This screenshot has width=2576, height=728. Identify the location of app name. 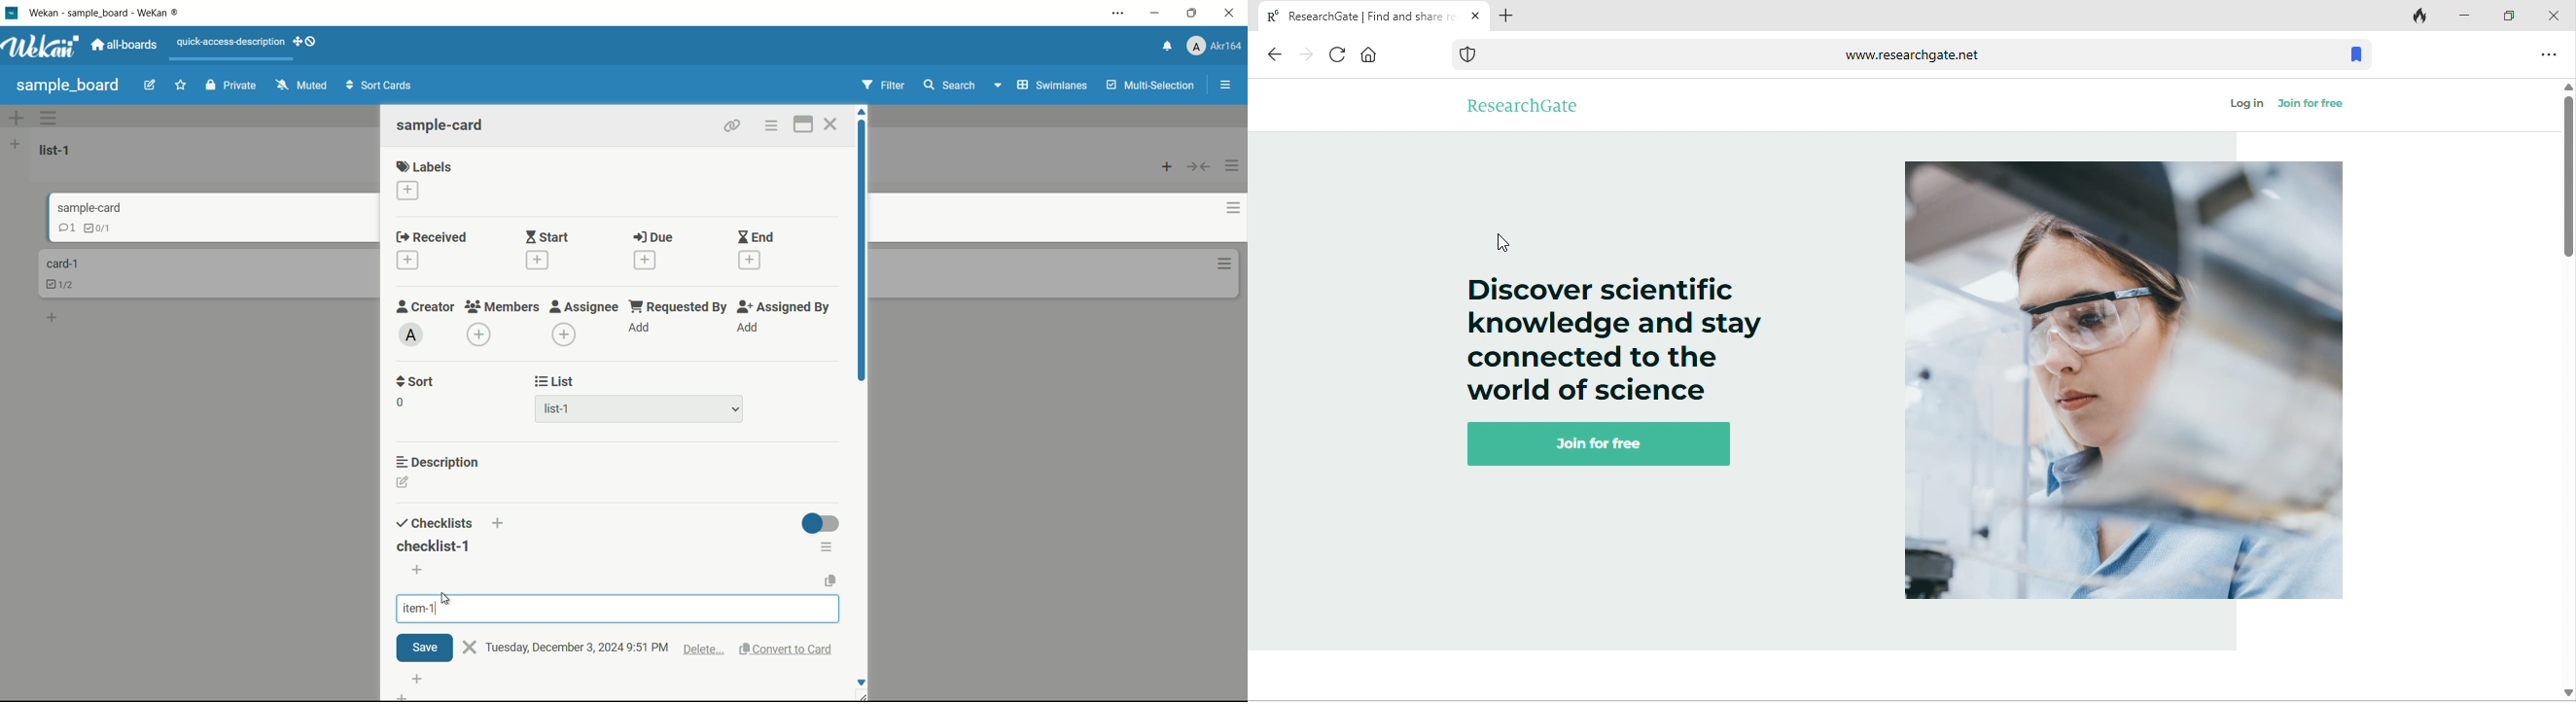
(103, 12).